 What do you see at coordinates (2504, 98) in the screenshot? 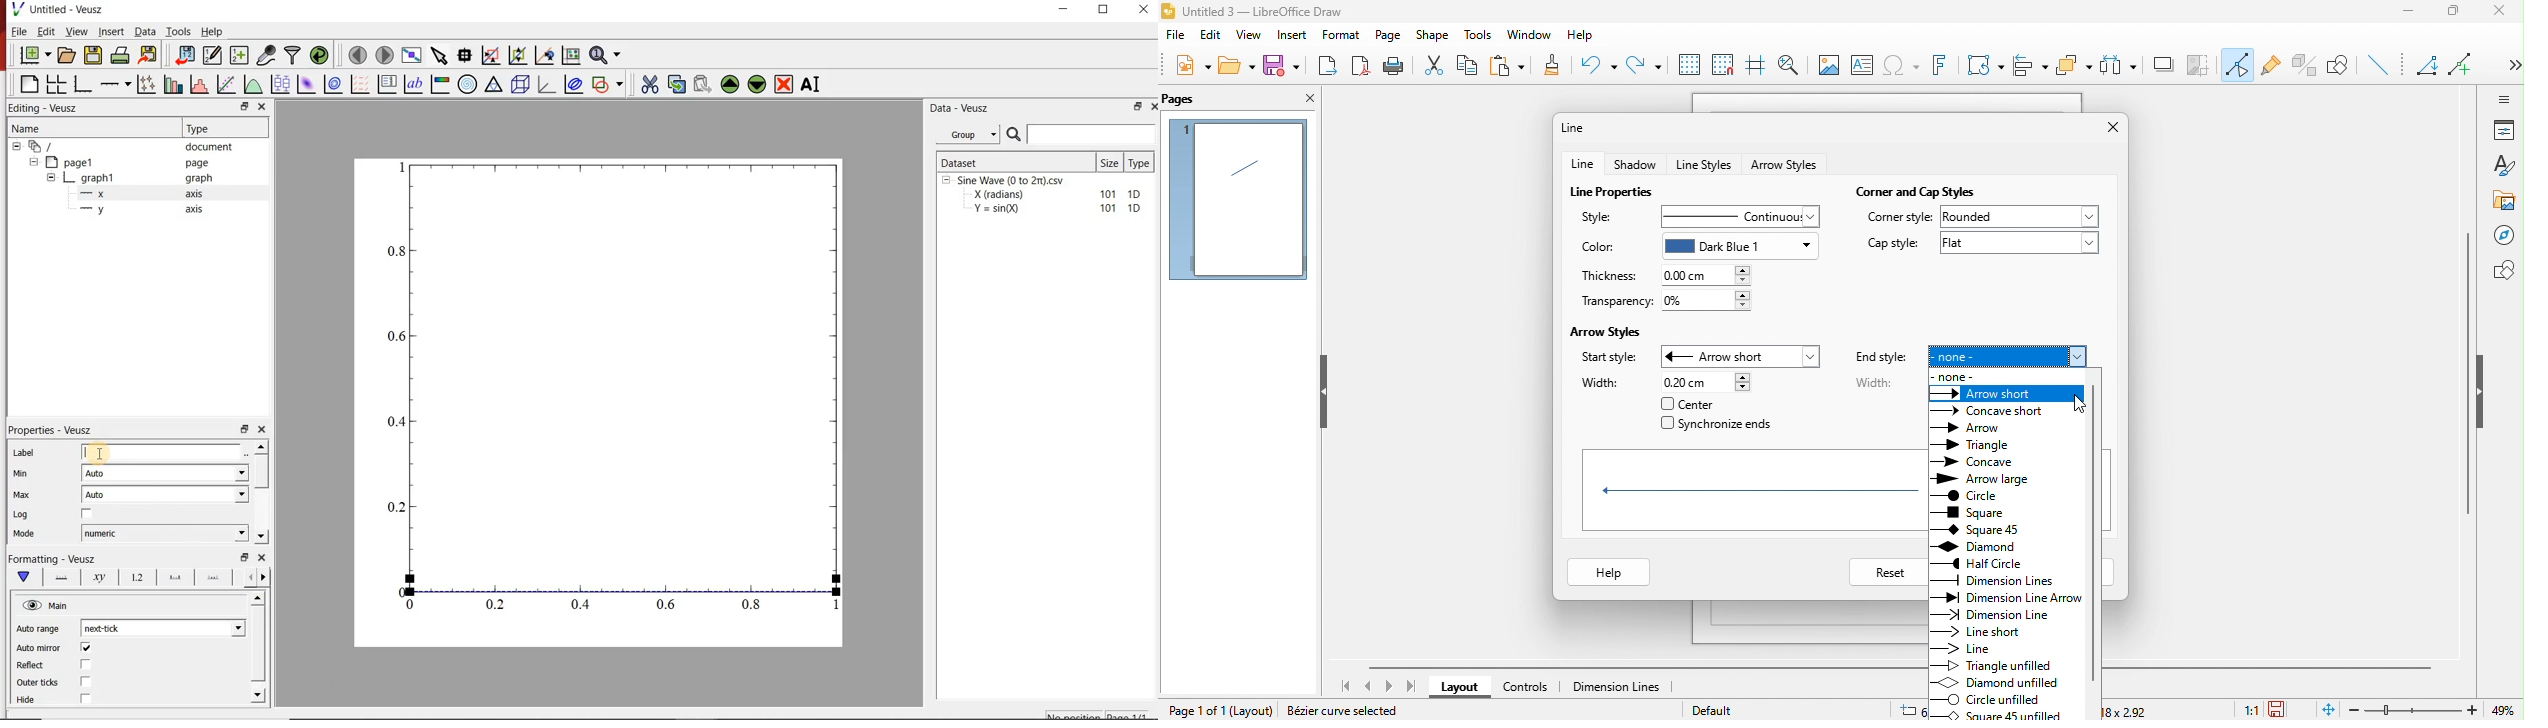
I see `sidebar setting` at bounding box center [2504, 98].